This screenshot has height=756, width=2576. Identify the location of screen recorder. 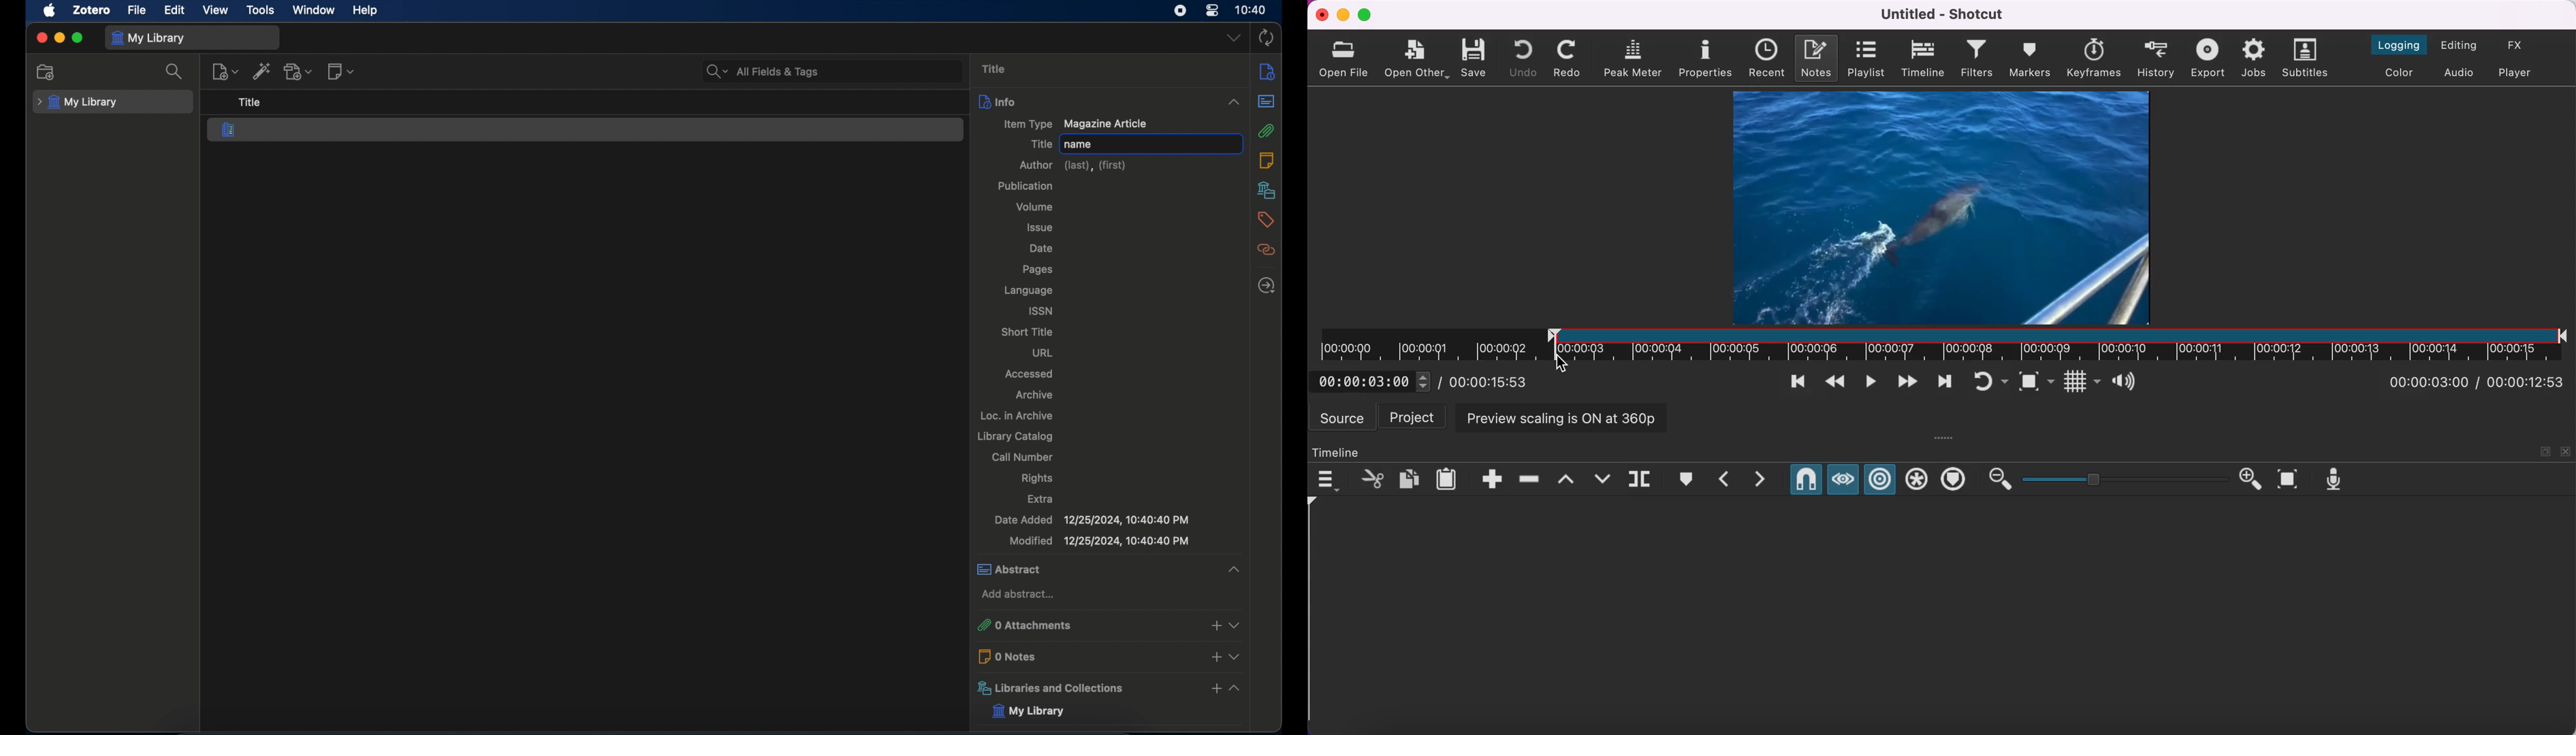
(1181, 11).